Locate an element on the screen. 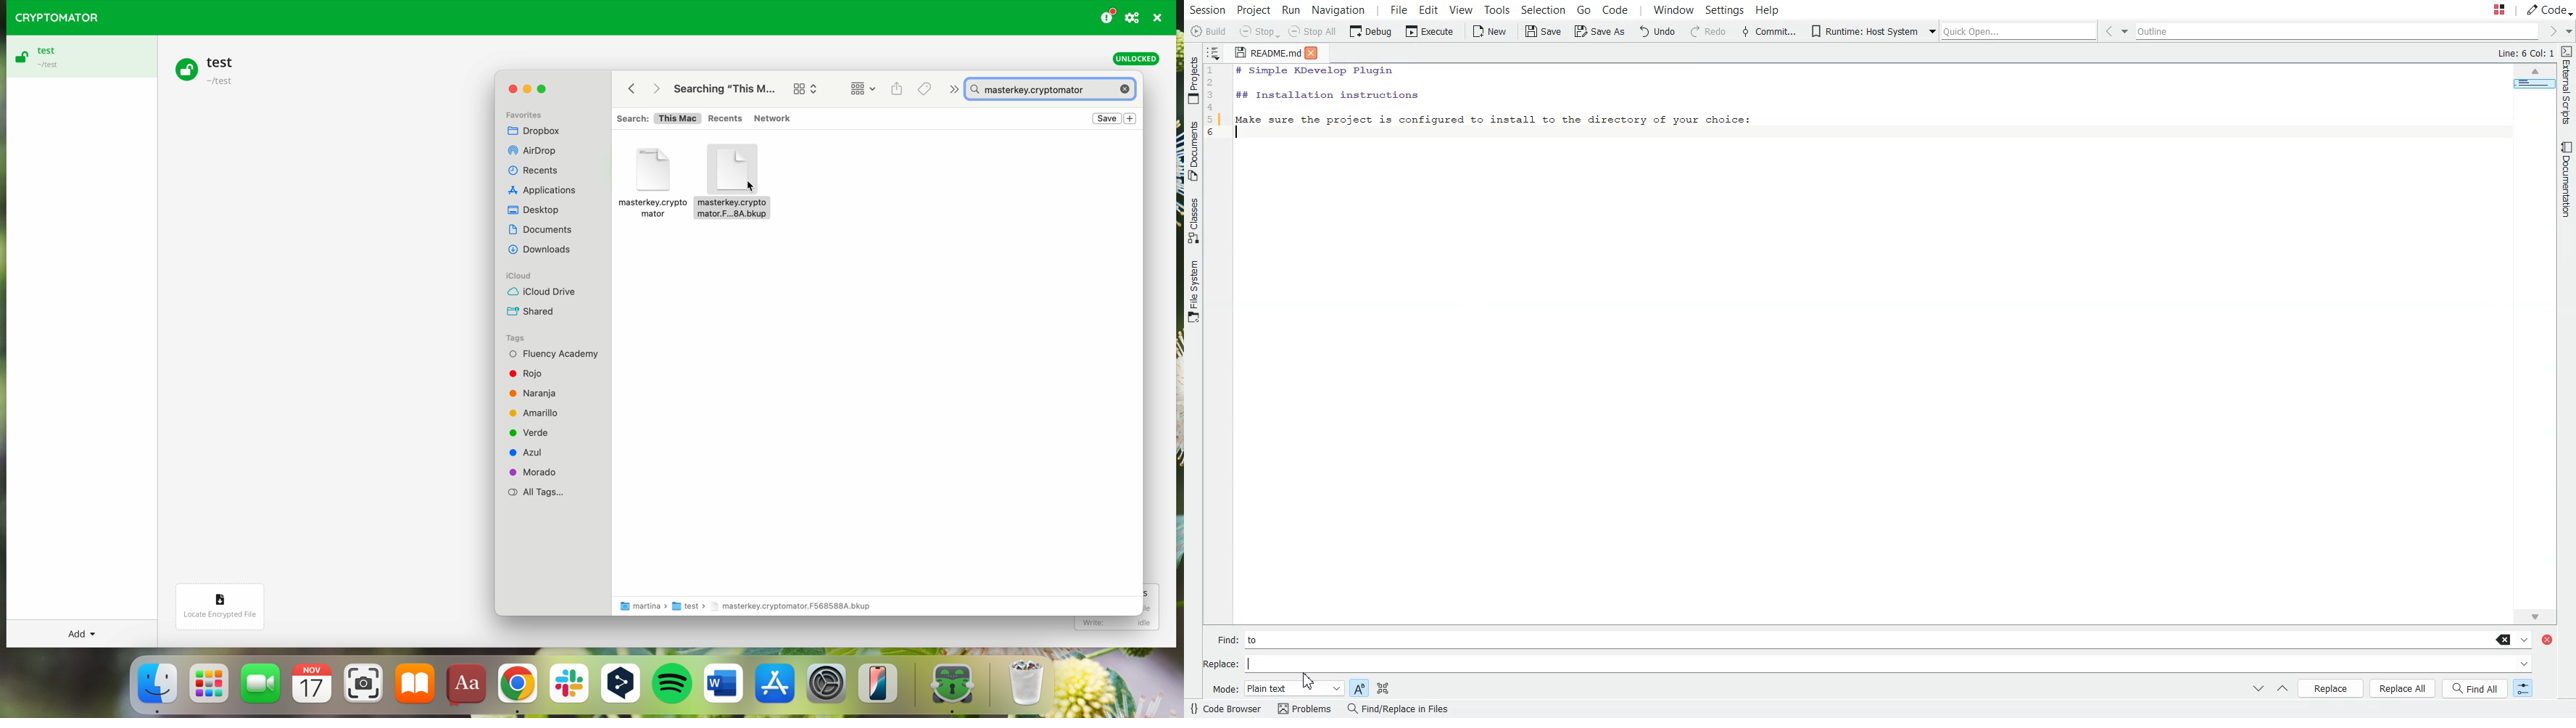  README.md (document) is located at coordinates (1267, 54).